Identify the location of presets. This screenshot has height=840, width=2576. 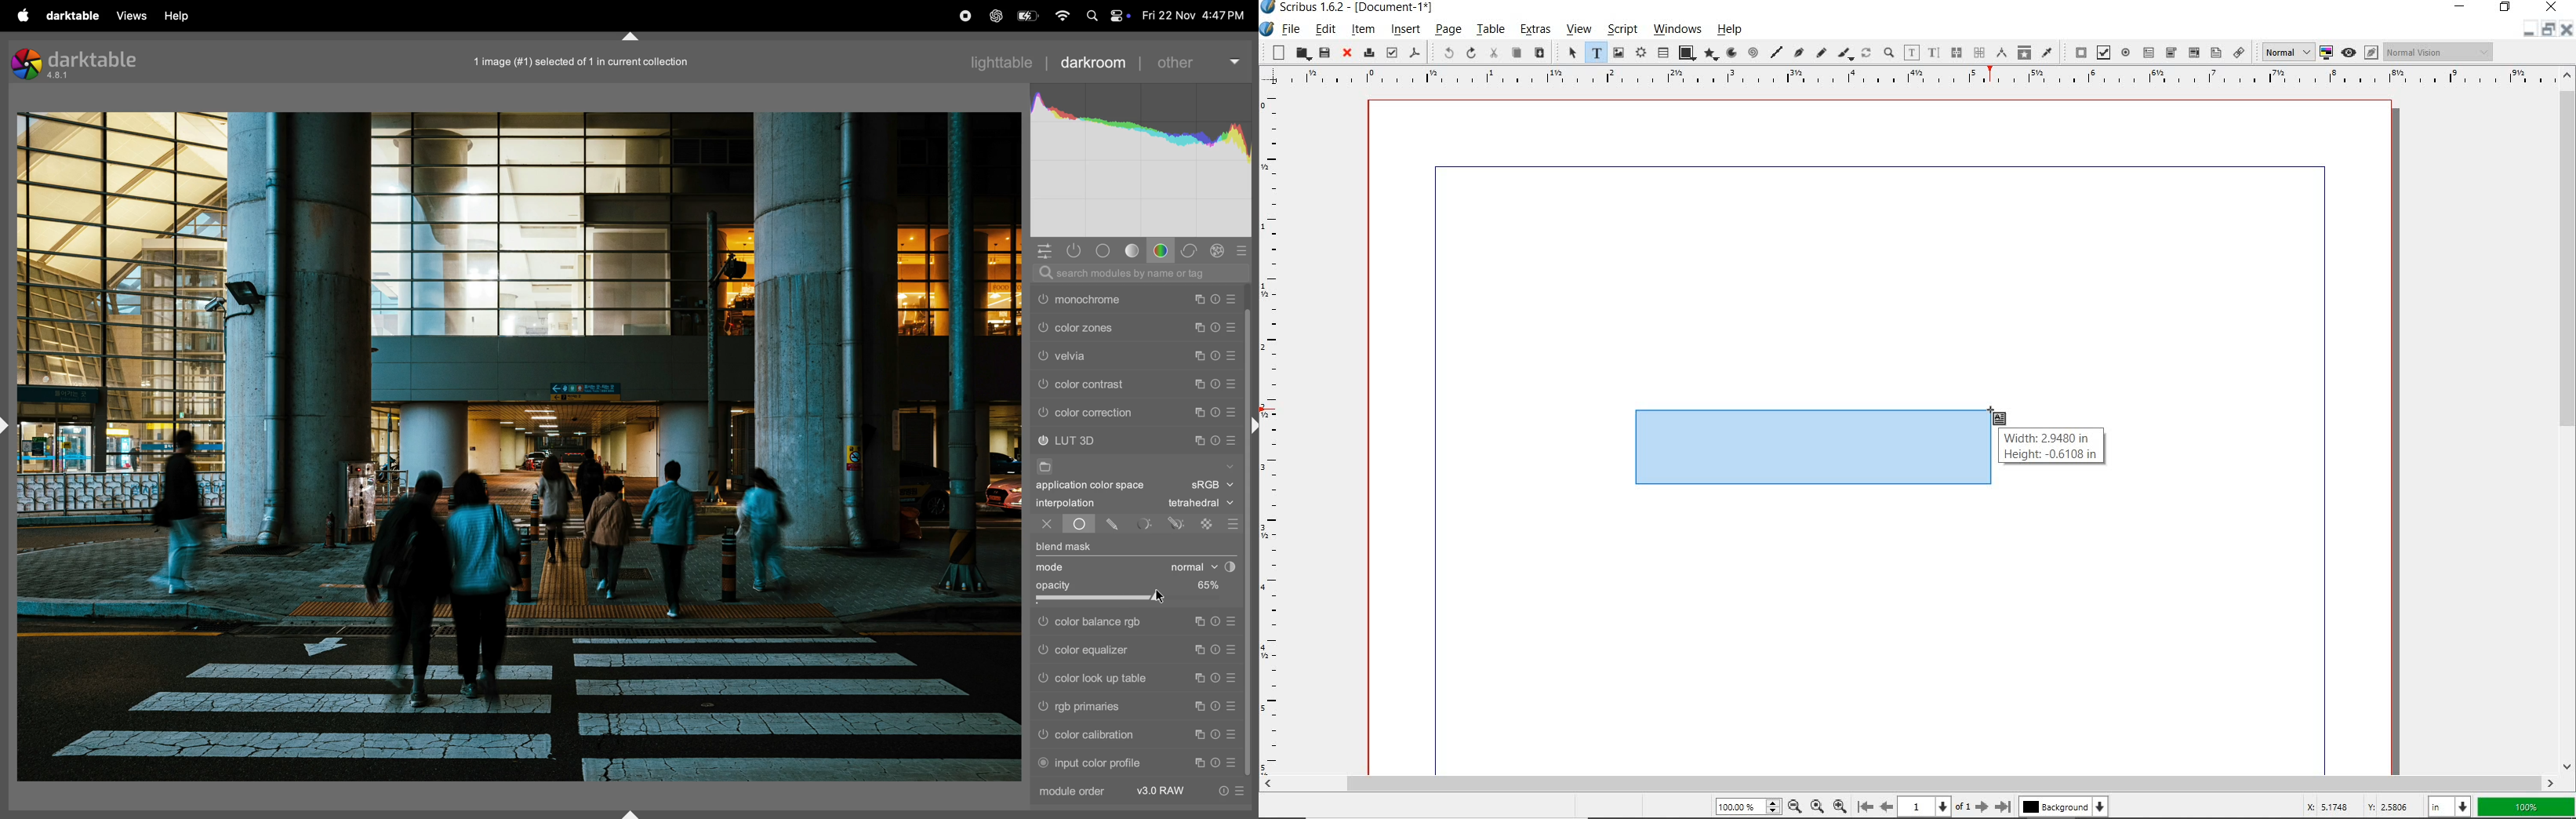
(1233, 620).